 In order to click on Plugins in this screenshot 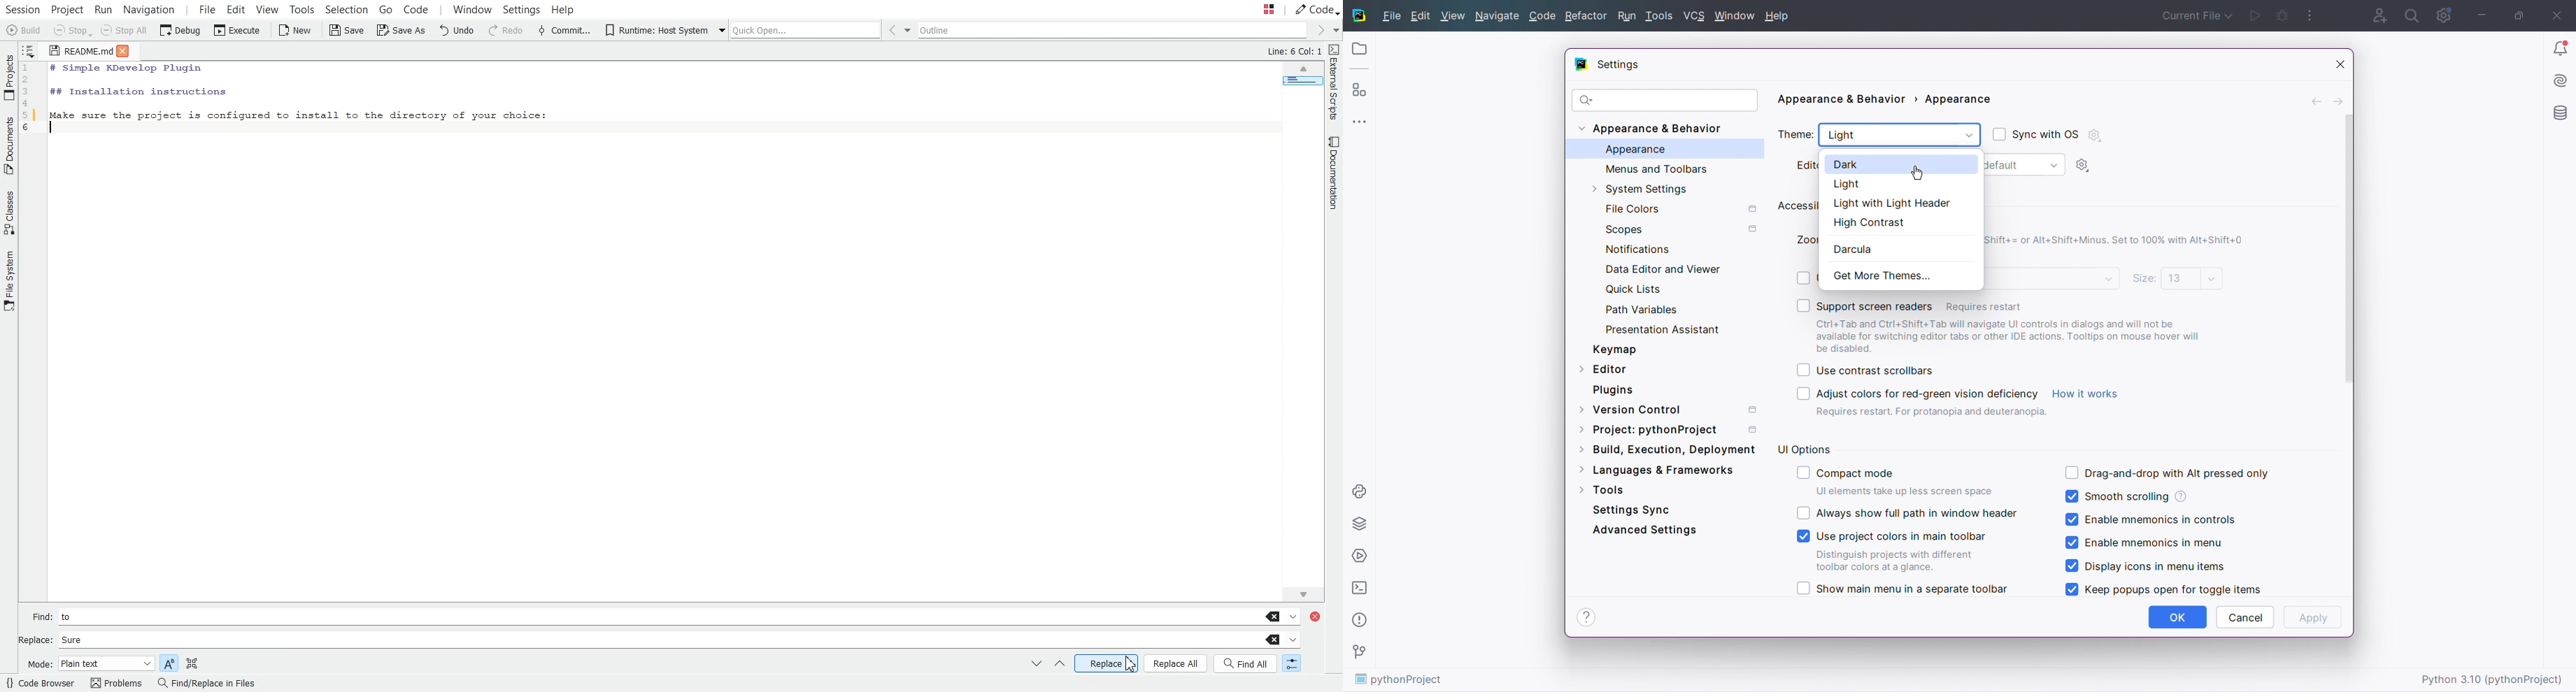, I will do `click(1613, 390)`.